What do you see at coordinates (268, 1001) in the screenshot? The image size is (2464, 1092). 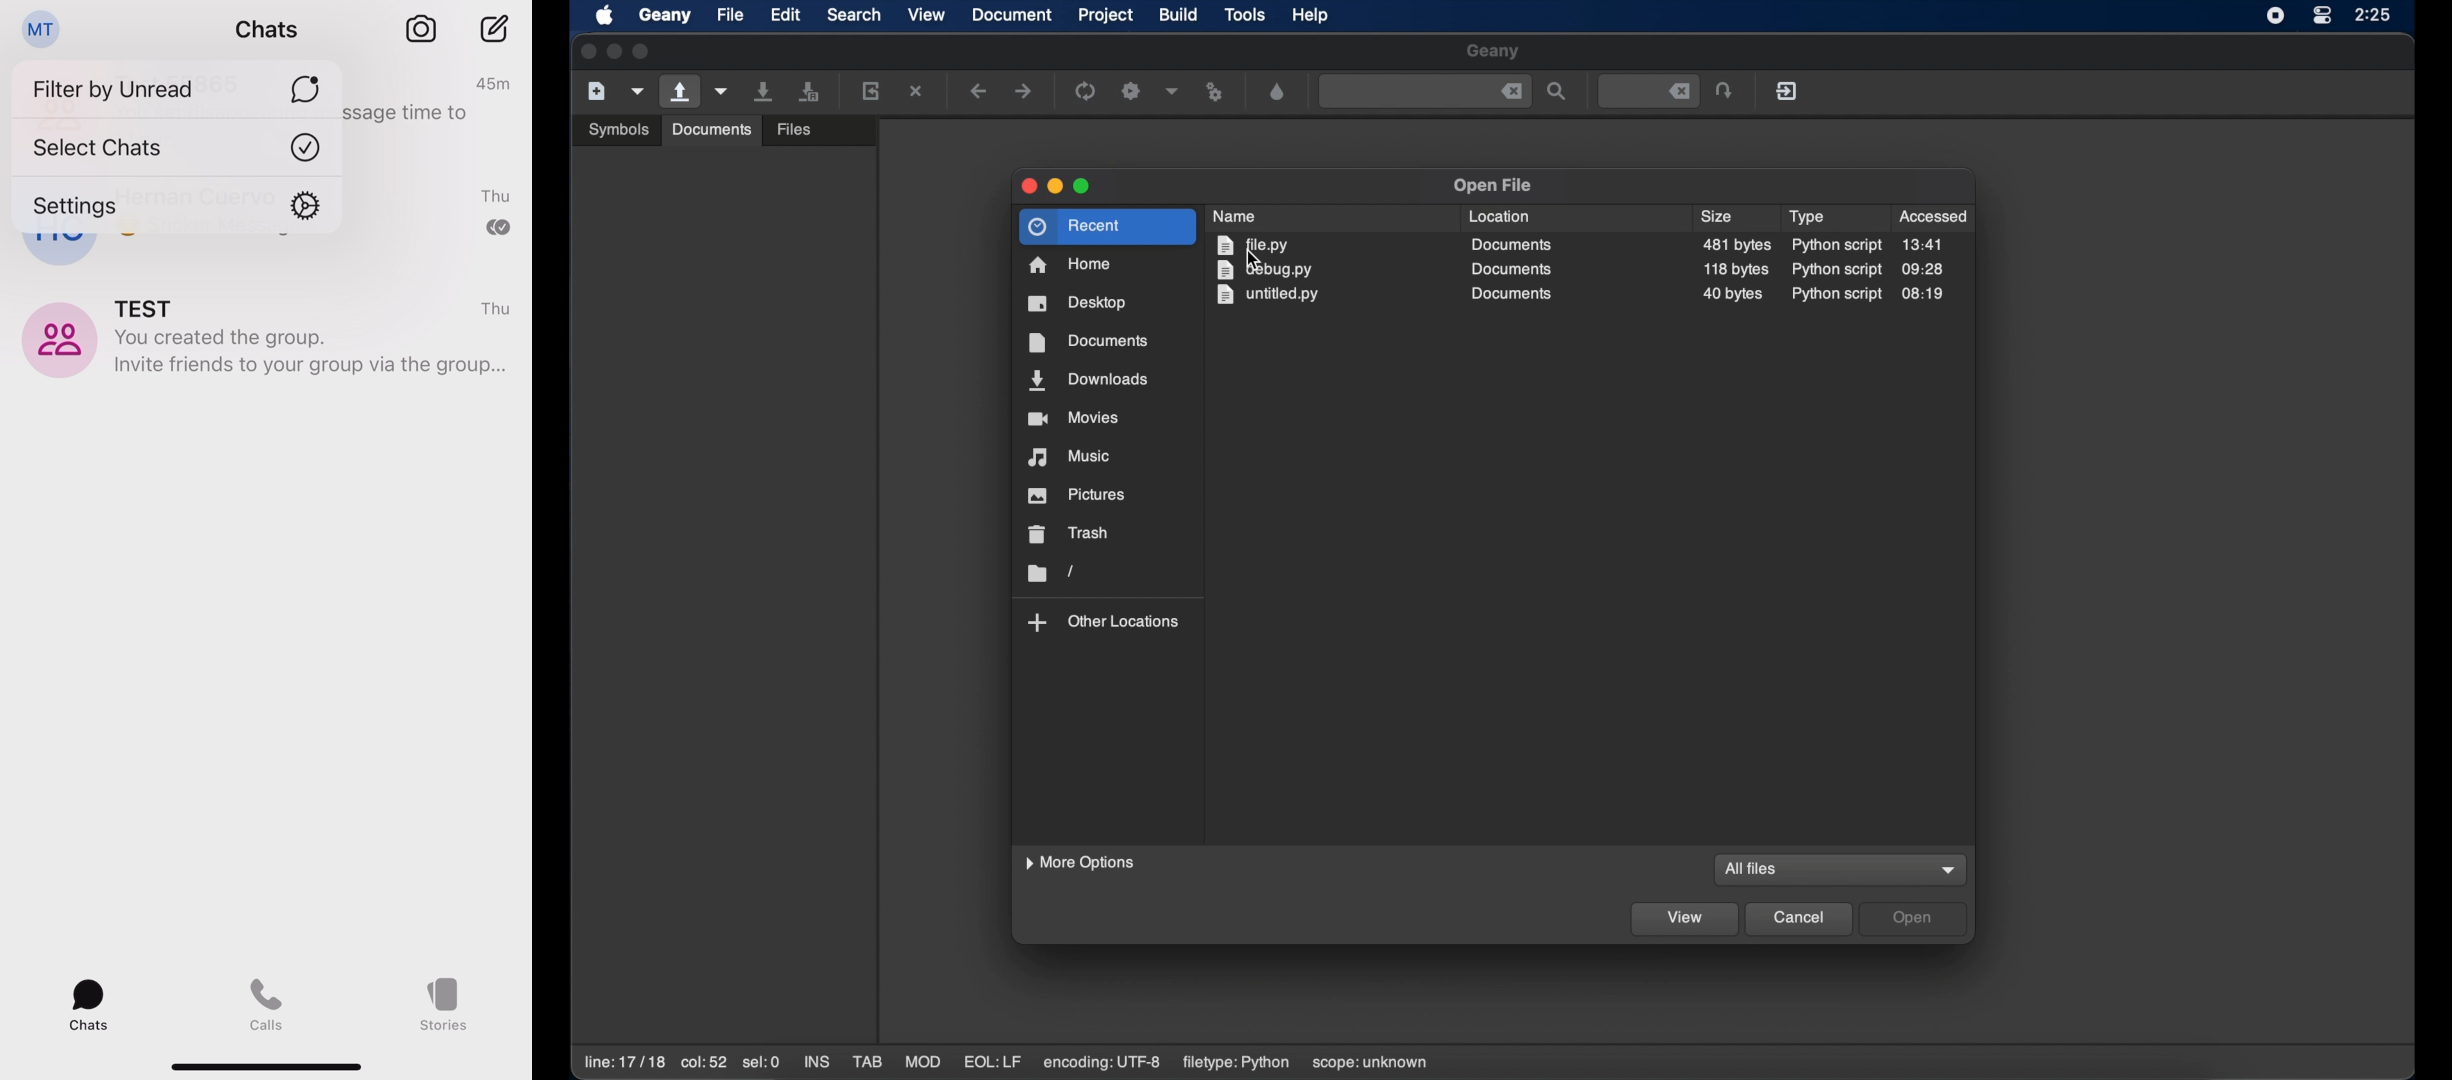 I see `calls` at bounding box center [268, 1001].